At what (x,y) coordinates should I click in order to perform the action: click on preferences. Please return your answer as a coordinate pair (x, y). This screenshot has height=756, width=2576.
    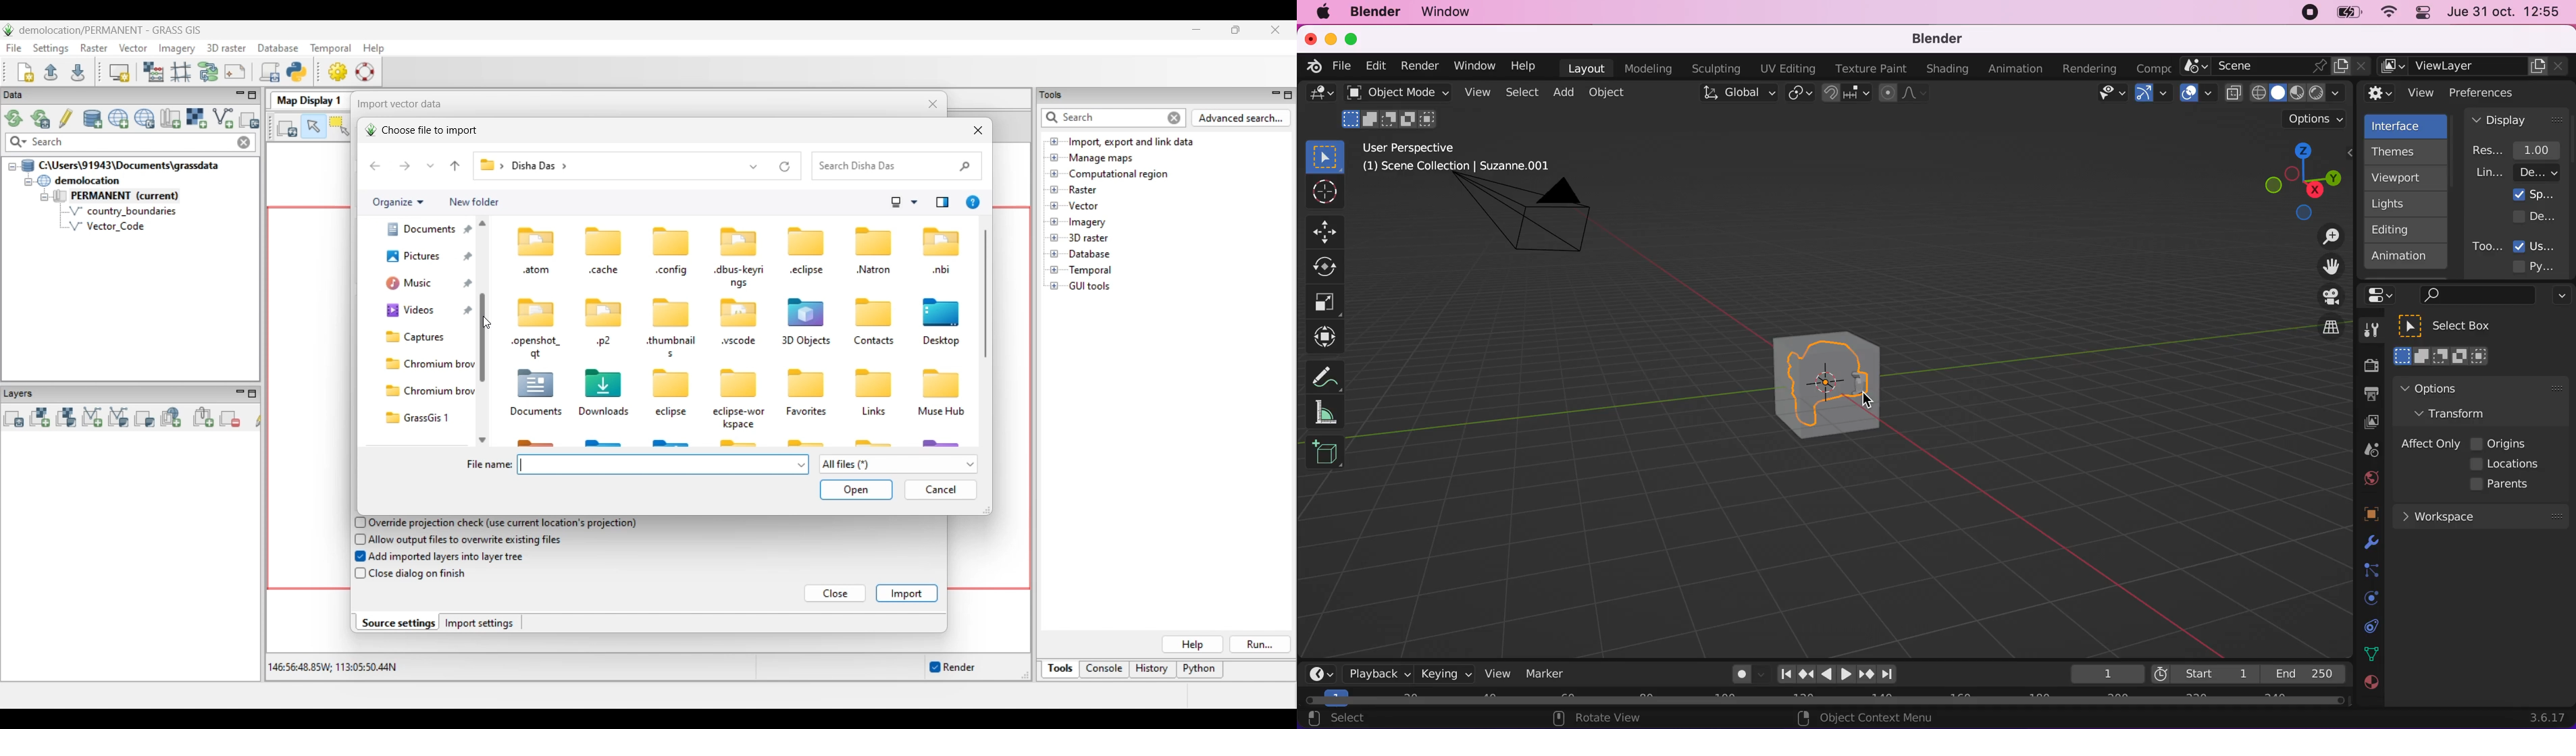
    Looking at the image, I should click on (2499, 92).